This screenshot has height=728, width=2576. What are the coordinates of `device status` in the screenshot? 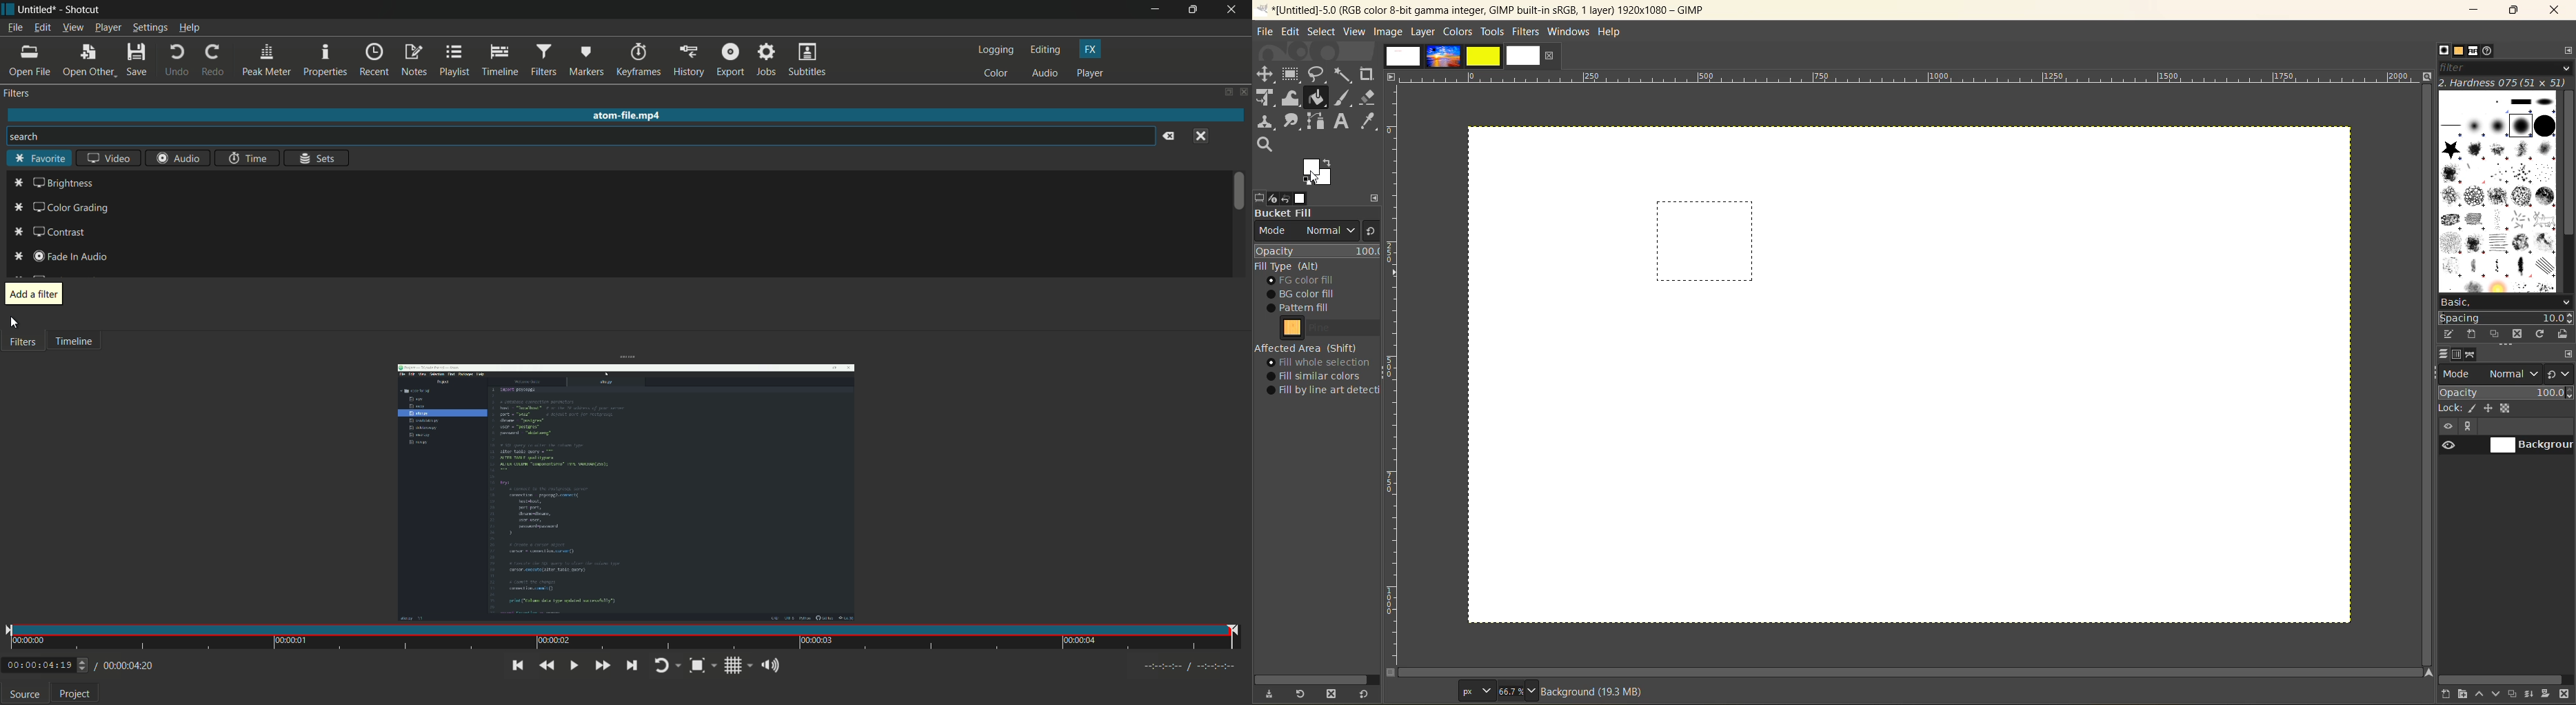 It's located at (1269, 199).